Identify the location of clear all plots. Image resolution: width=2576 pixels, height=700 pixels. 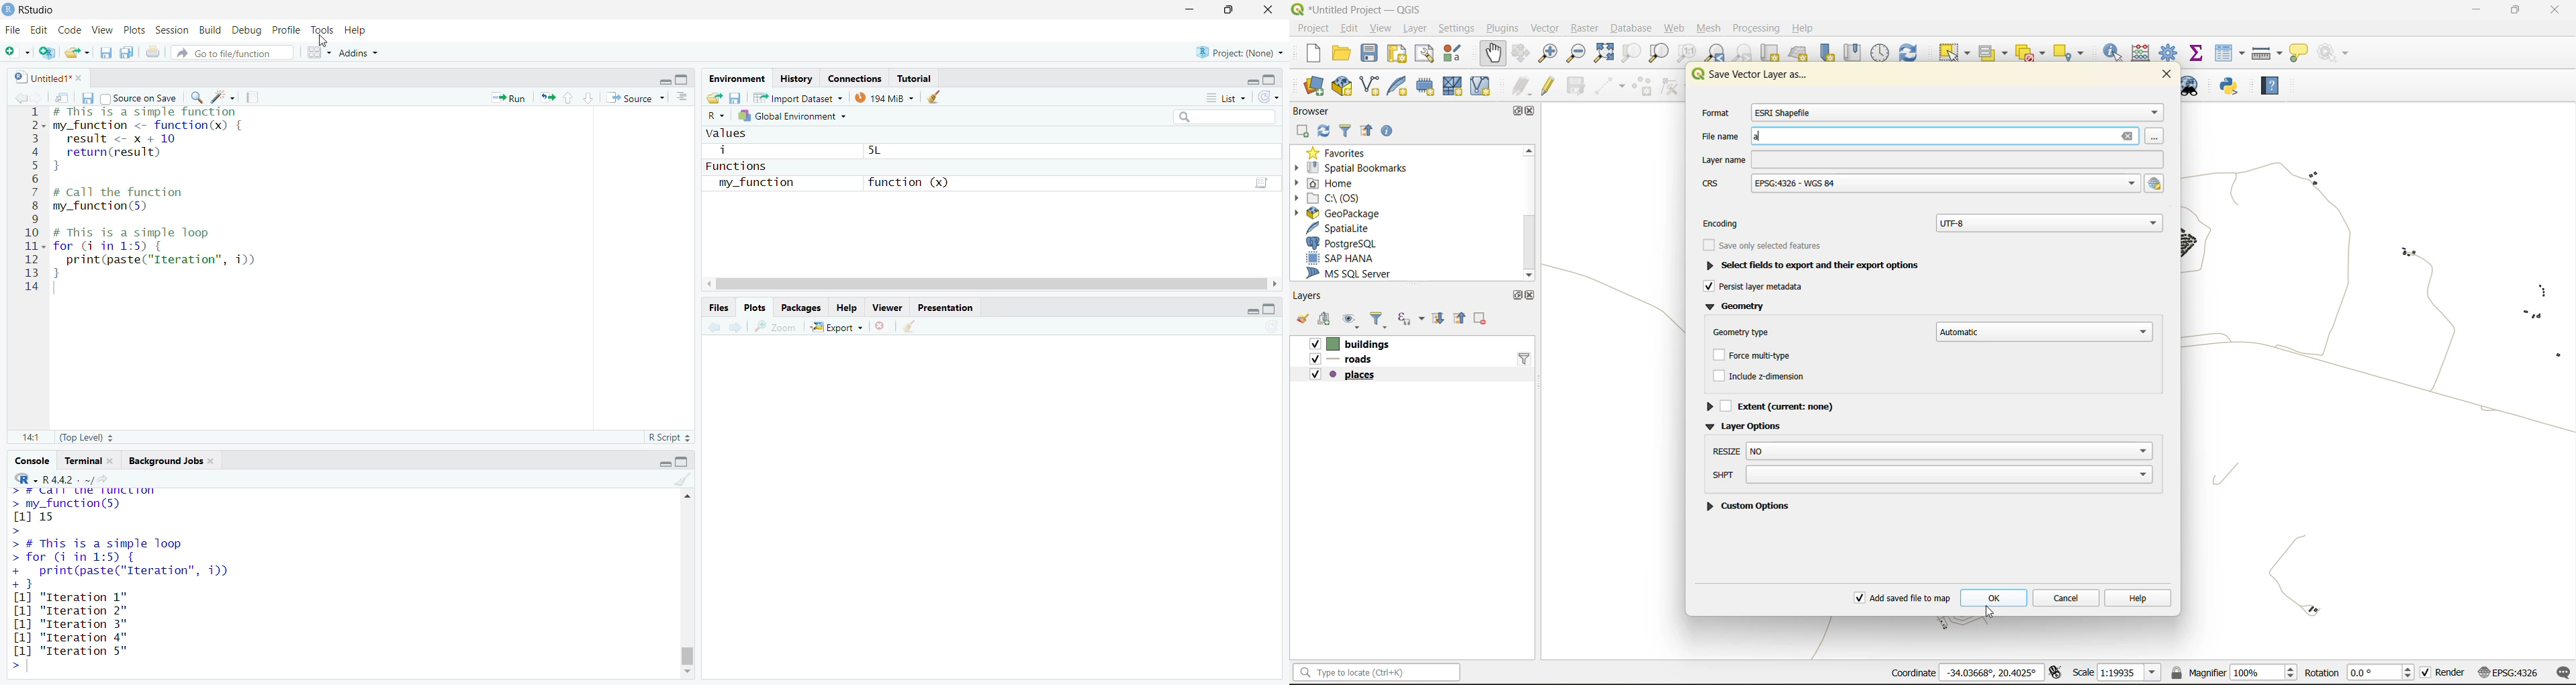
(913, 326).